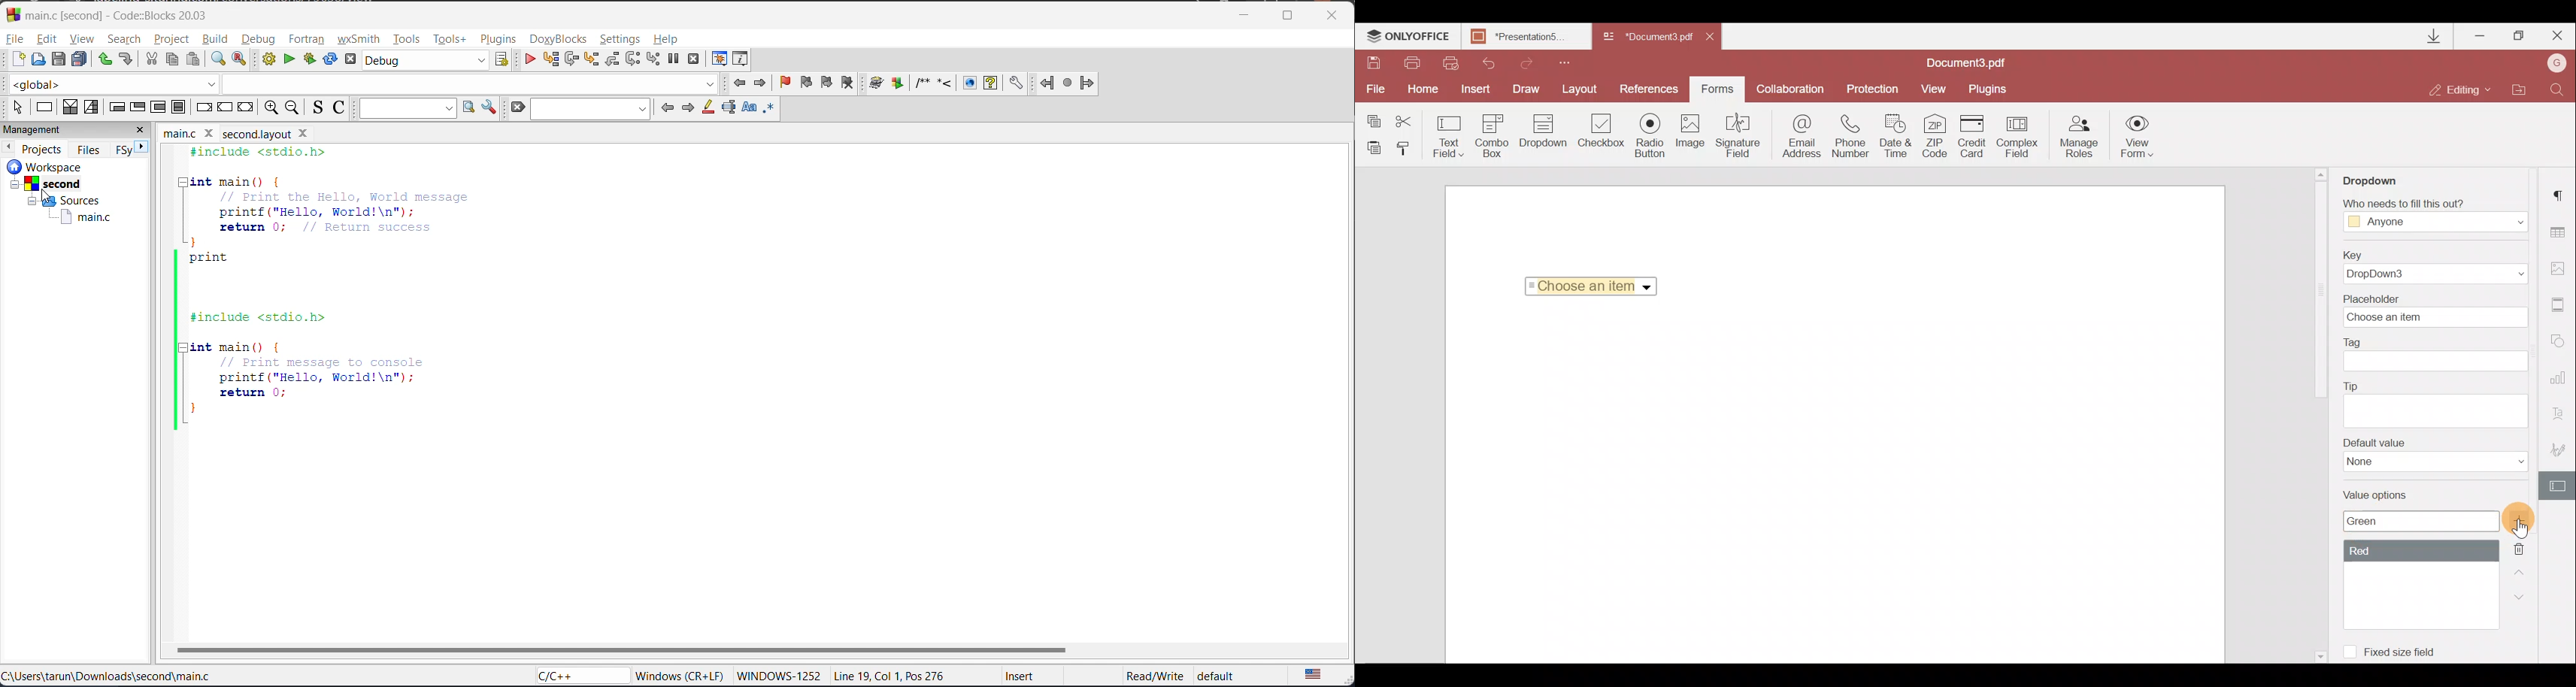 The height and width of the screenshot is (700, 2576). I want to click on find, so click(214, 59).